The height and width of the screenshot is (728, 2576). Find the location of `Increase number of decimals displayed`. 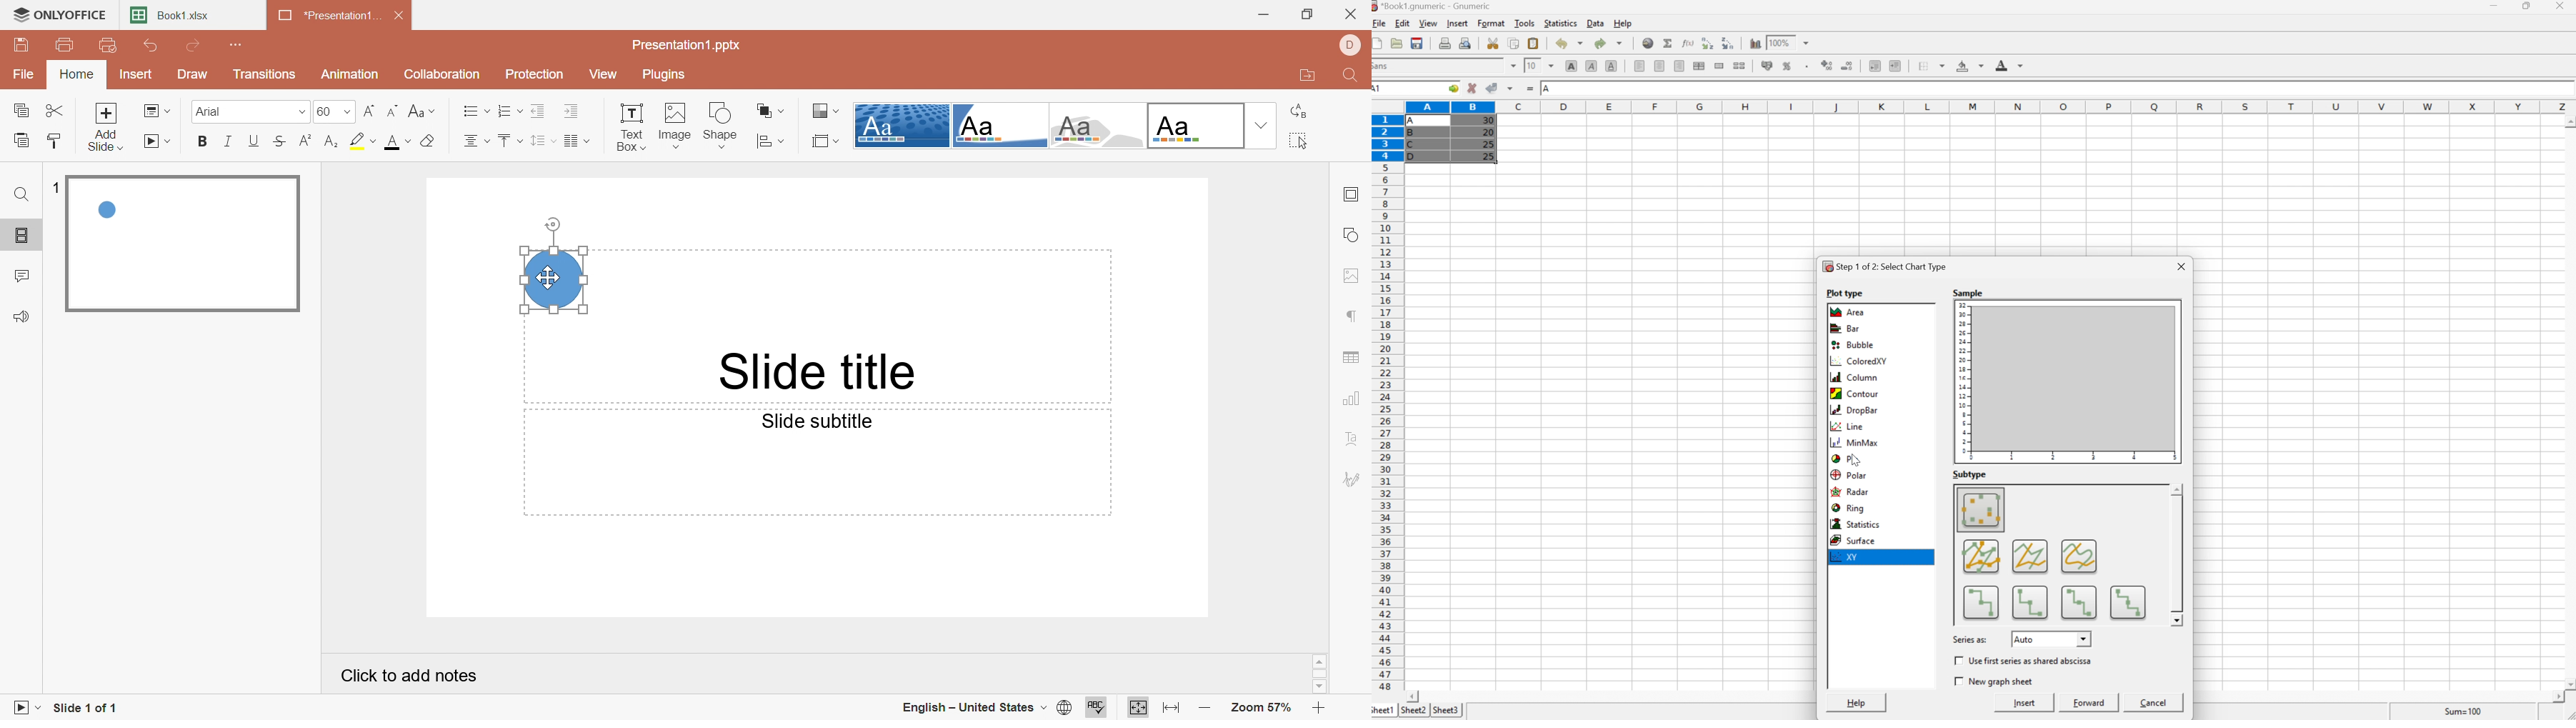

Increase number of decimals displayed is located at coordinates (1827, 67).